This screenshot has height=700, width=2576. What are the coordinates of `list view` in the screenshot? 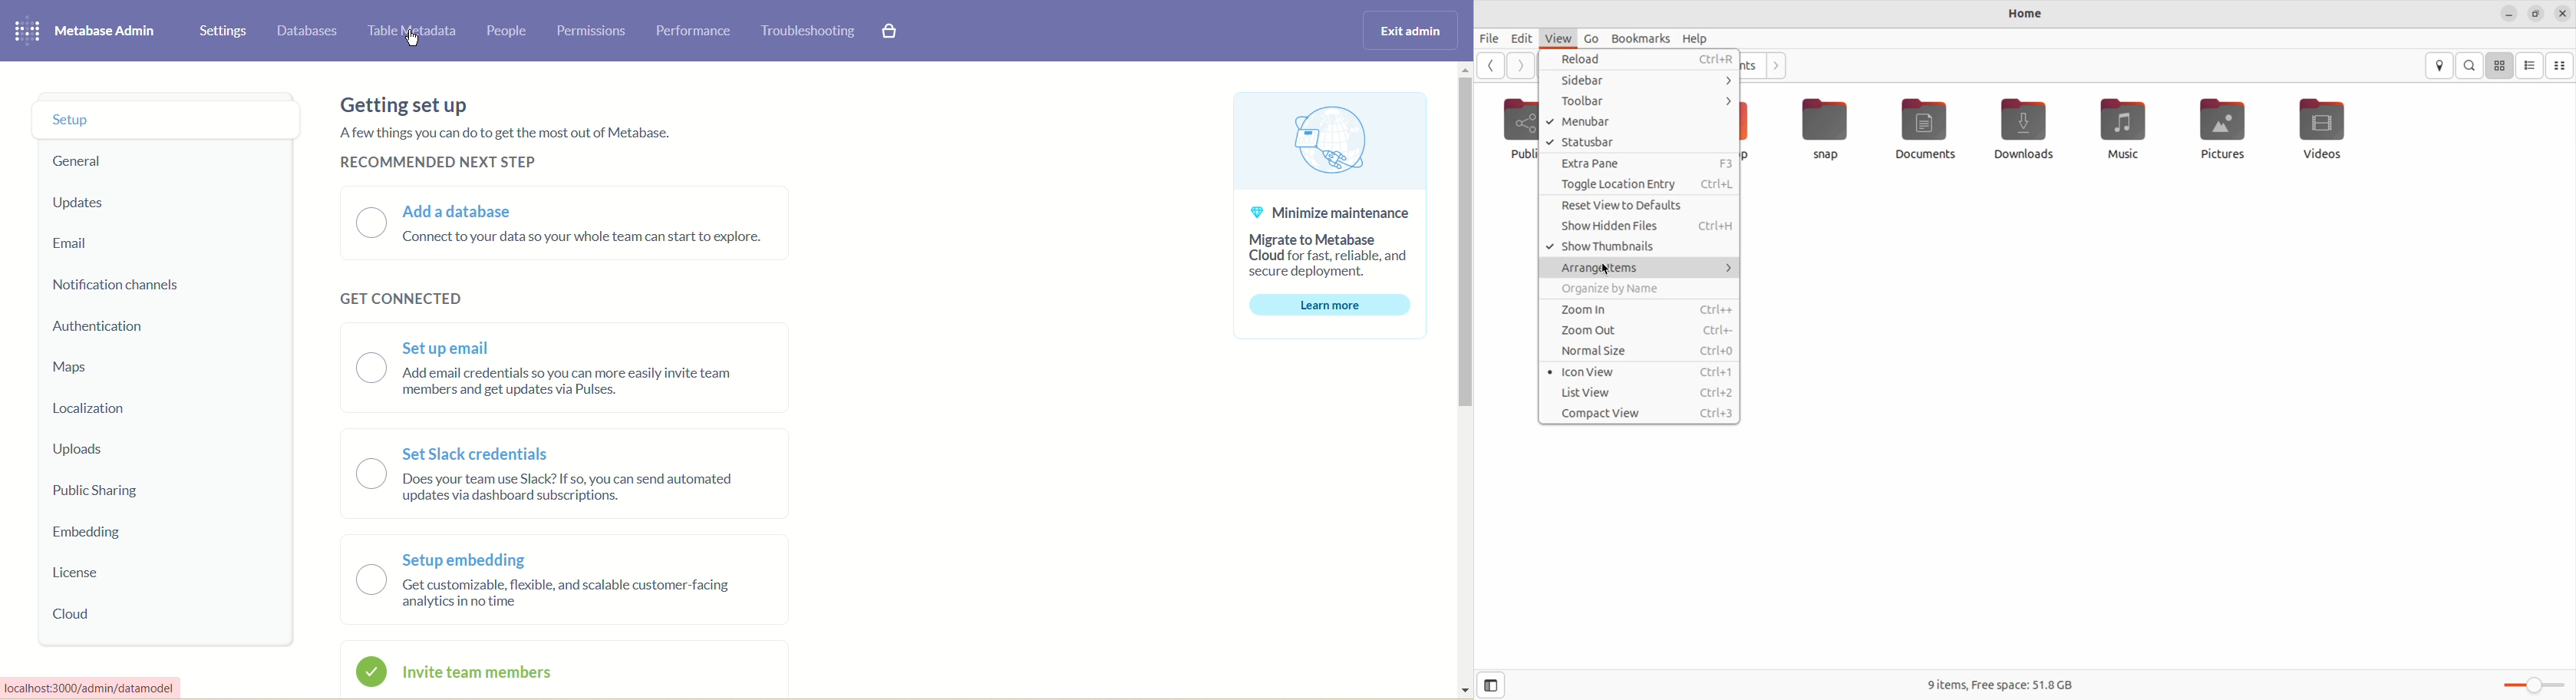 It's located at (1639, 391).